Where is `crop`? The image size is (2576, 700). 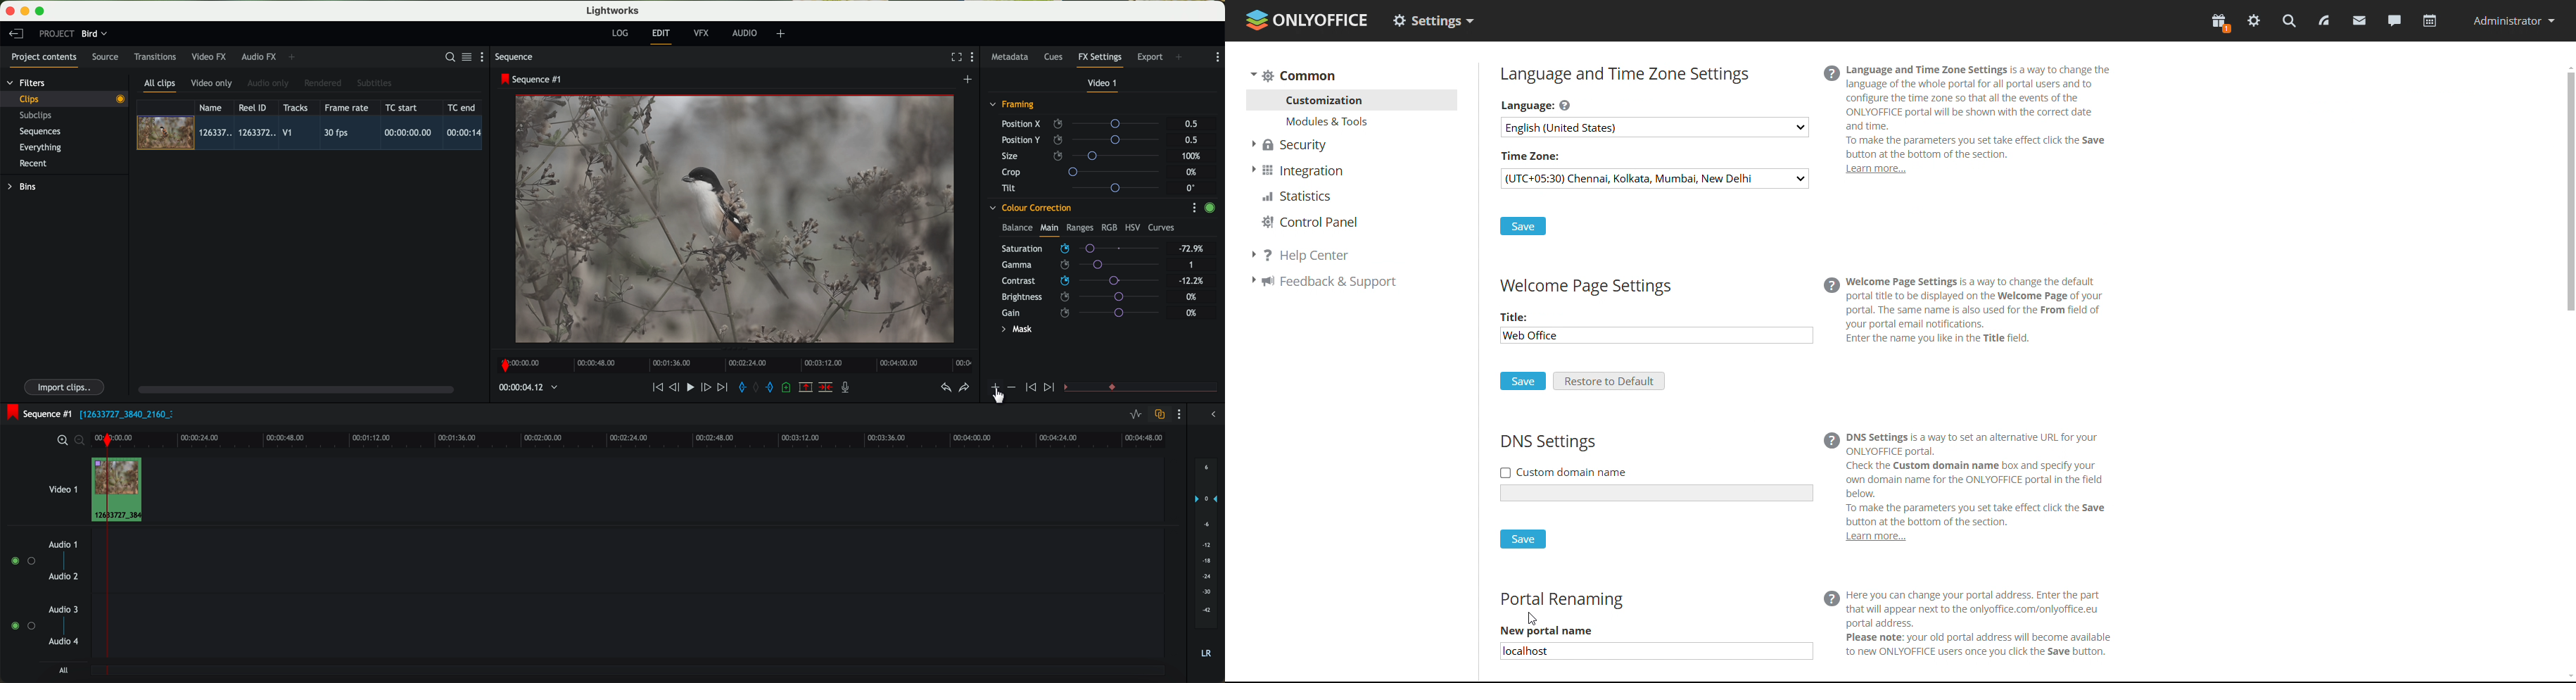 crop is located at coordinates (1084, 171).